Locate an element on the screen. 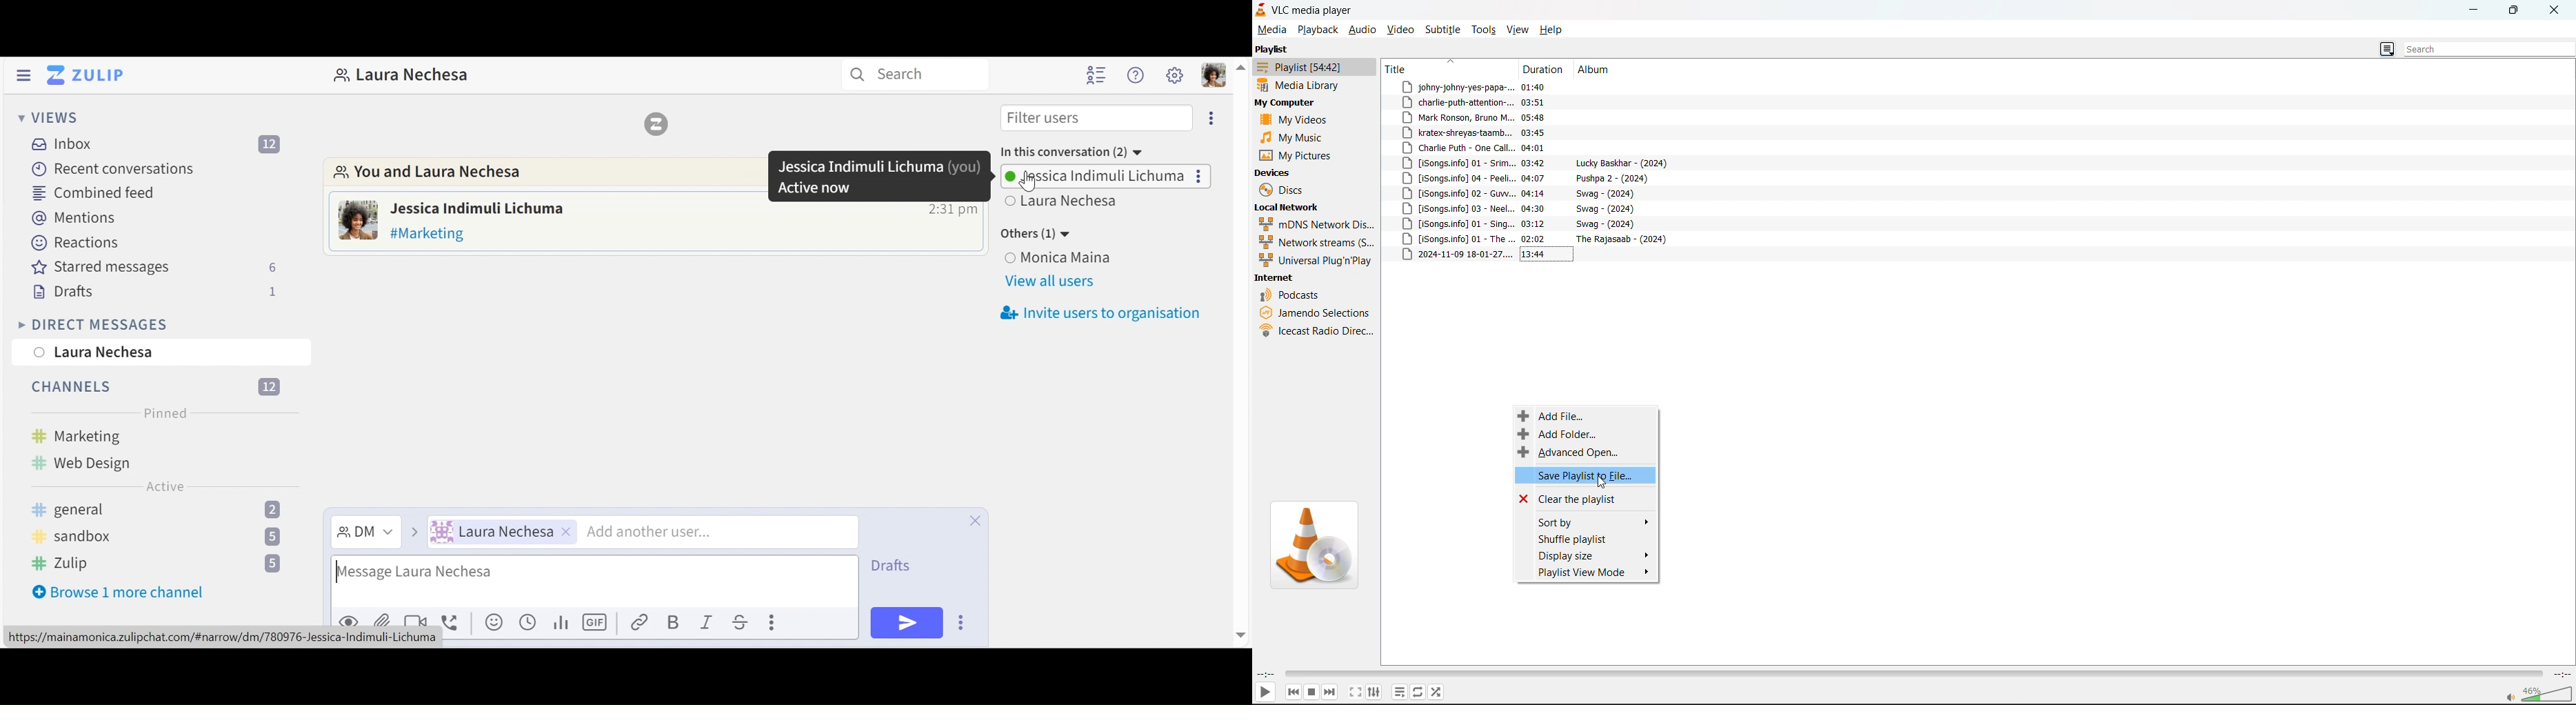  universal plug n play is located at coordinates (1316, 260).